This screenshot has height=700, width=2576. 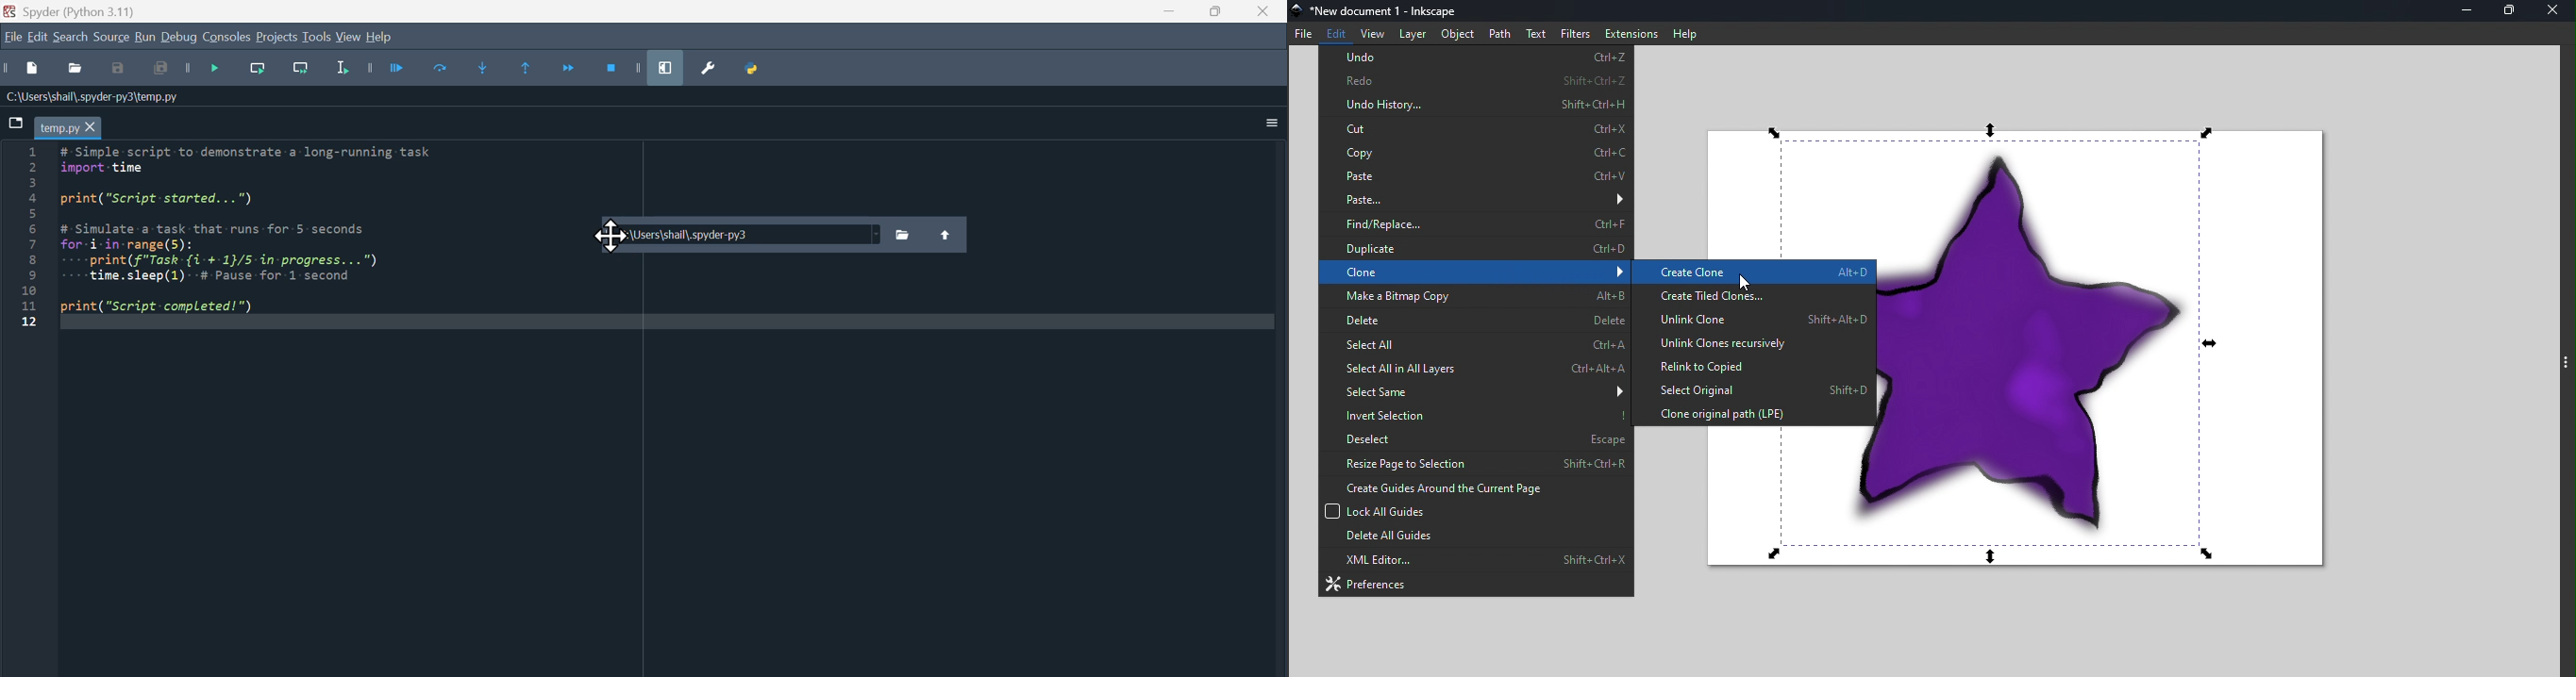 What do you see at coordinates (571, 71) in the screenshot?
I see `Continue execution until next function` at bounding box center [571, 71].